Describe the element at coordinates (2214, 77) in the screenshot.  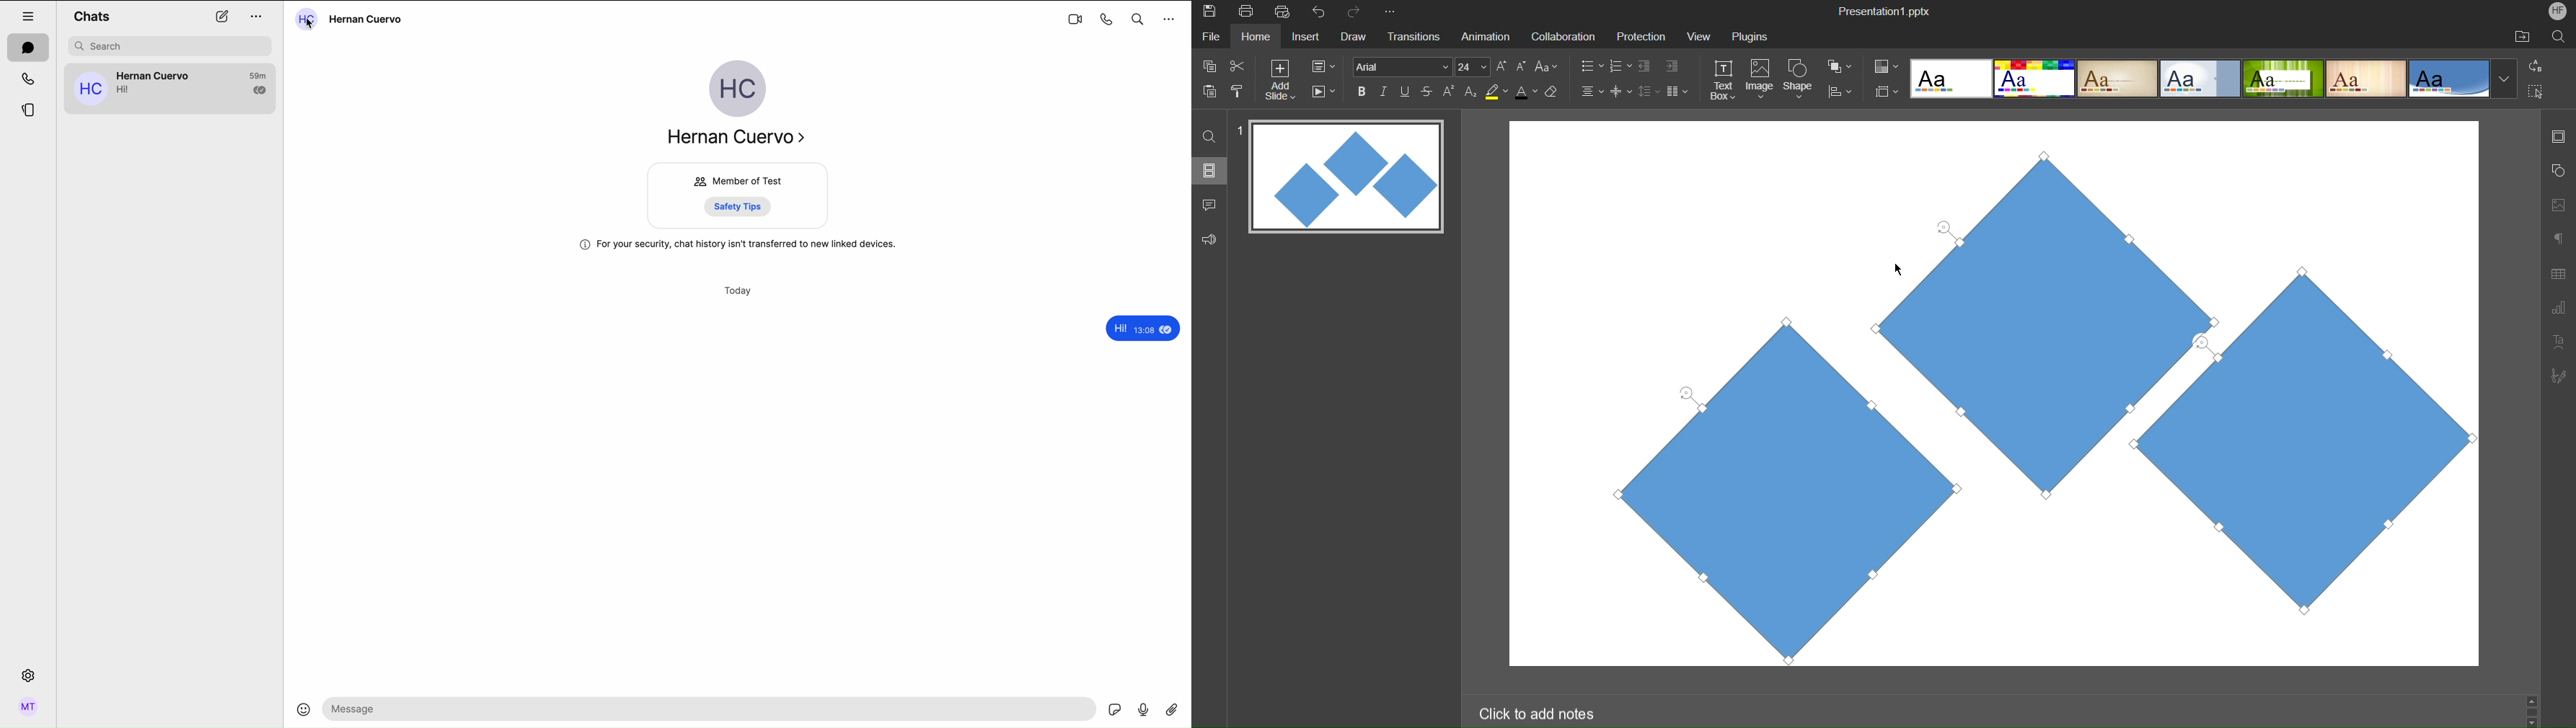
I see `Slide Templates` at that location.